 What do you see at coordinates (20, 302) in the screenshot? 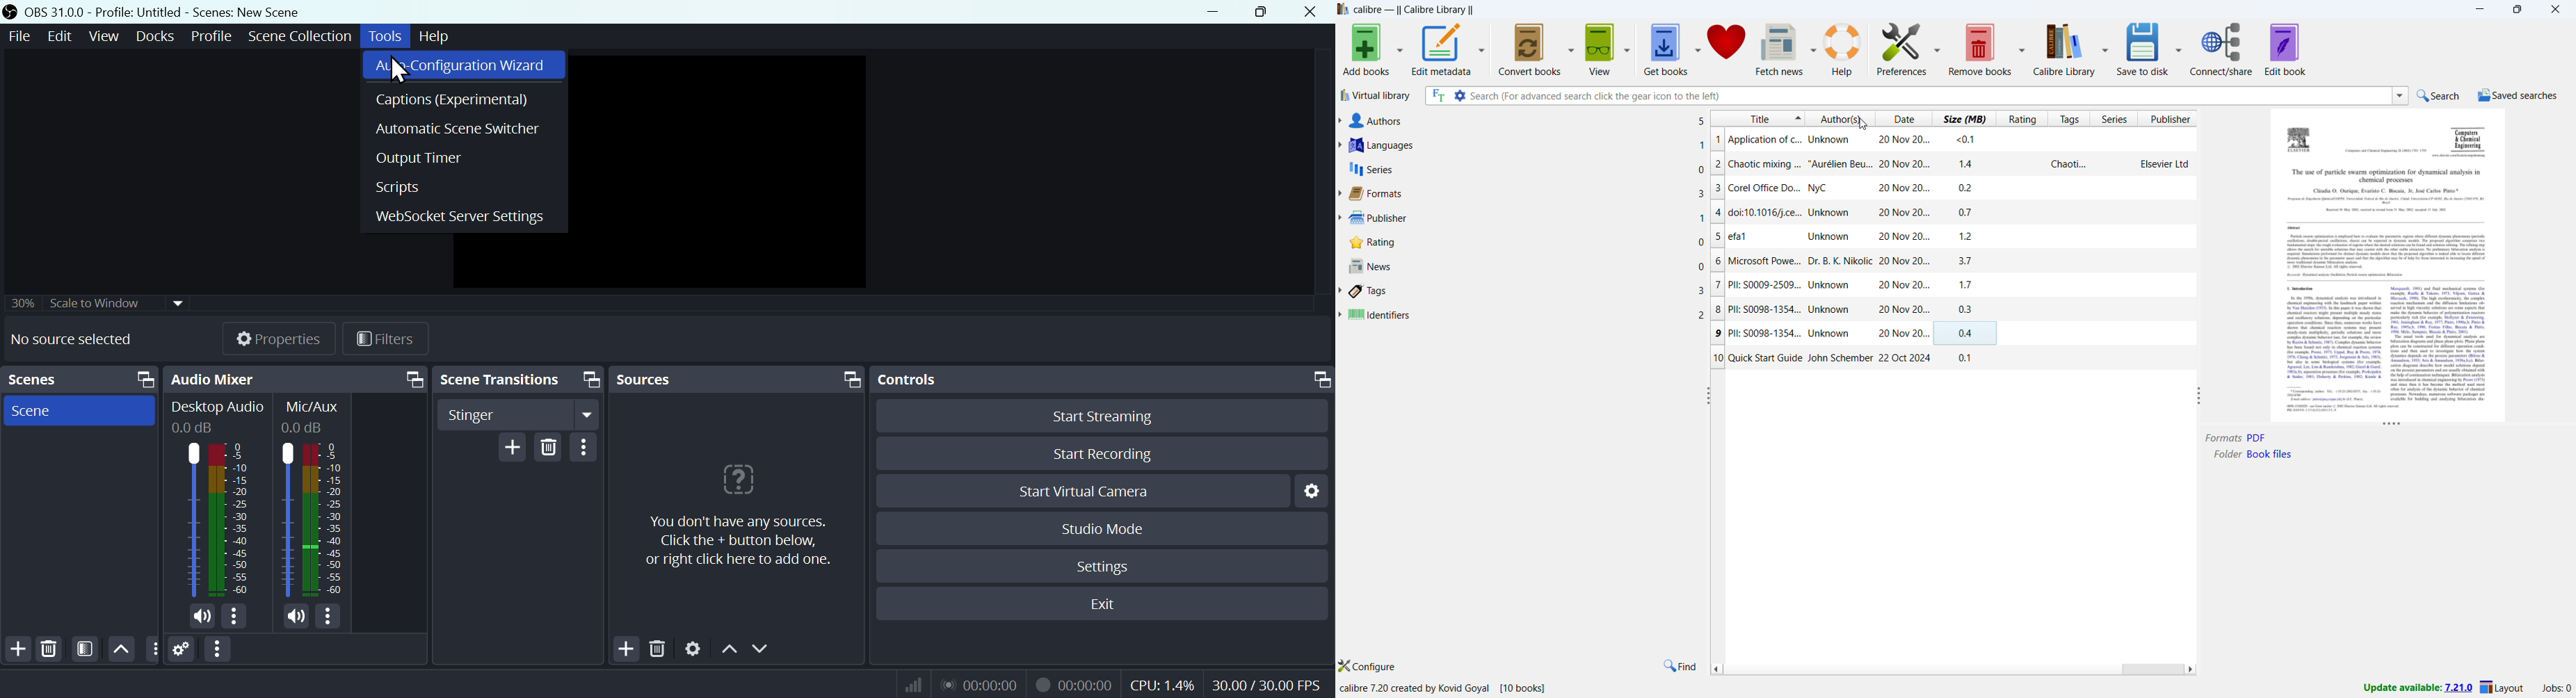
I see `30%` at bounding box center [20, 302].